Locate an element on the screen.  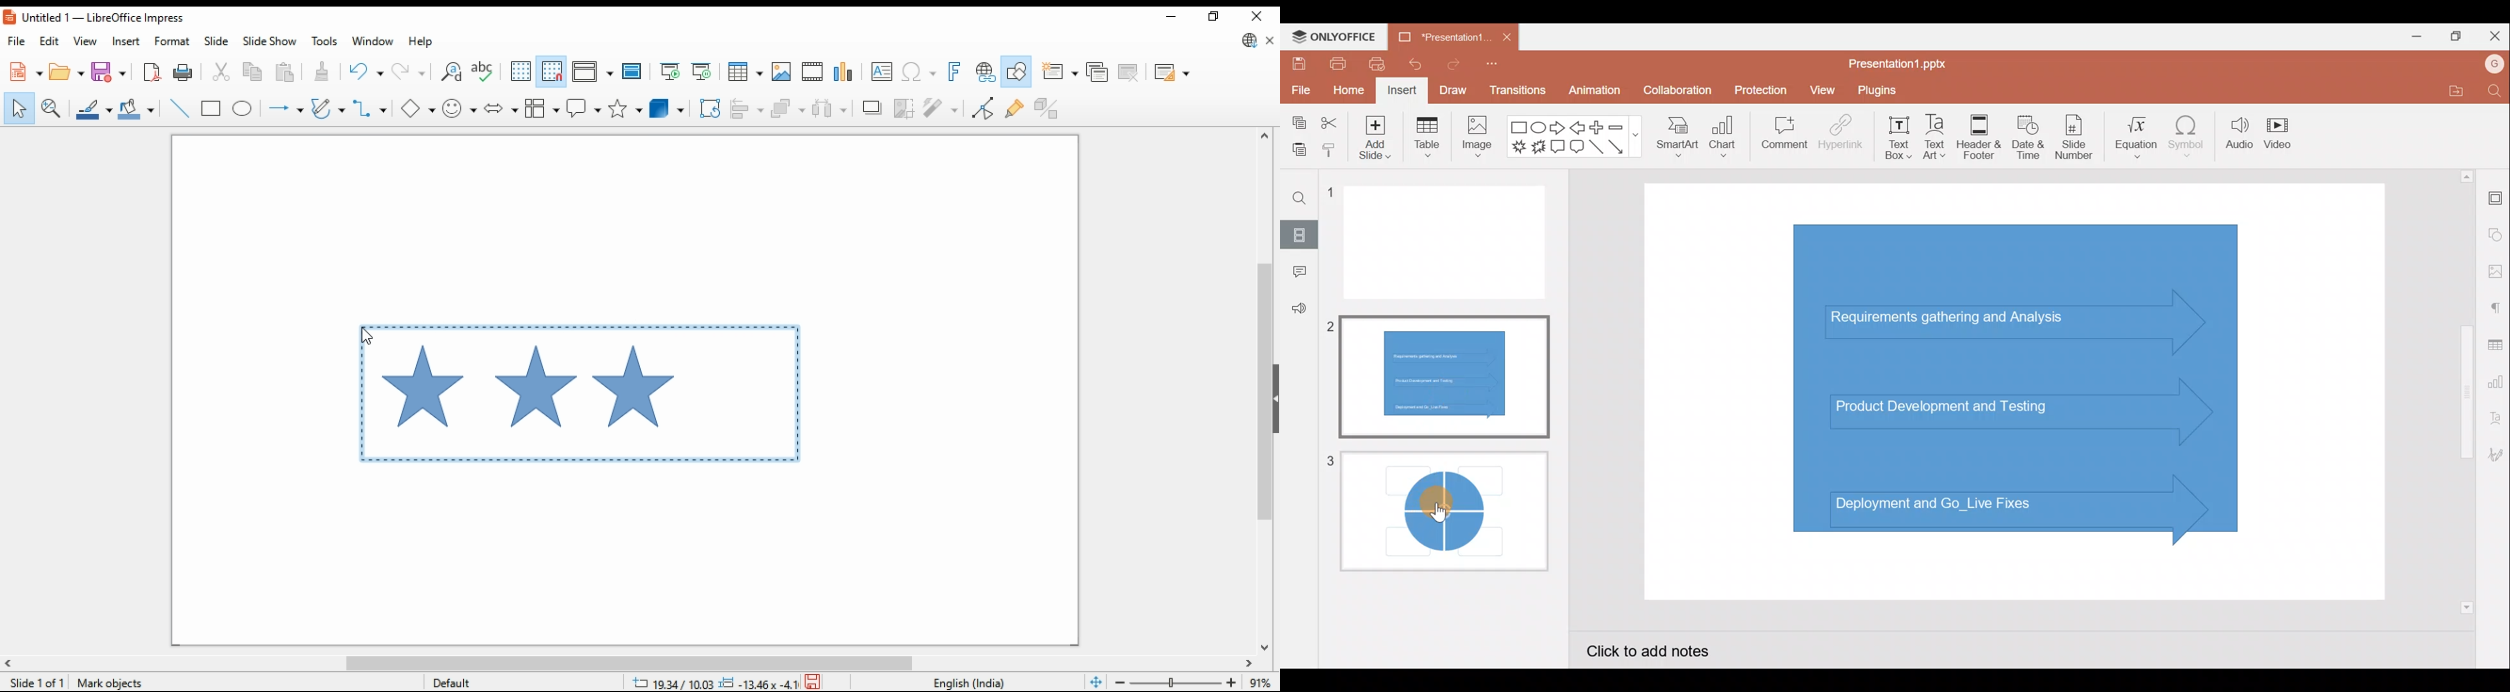
new is located at coordinates (23, 71).